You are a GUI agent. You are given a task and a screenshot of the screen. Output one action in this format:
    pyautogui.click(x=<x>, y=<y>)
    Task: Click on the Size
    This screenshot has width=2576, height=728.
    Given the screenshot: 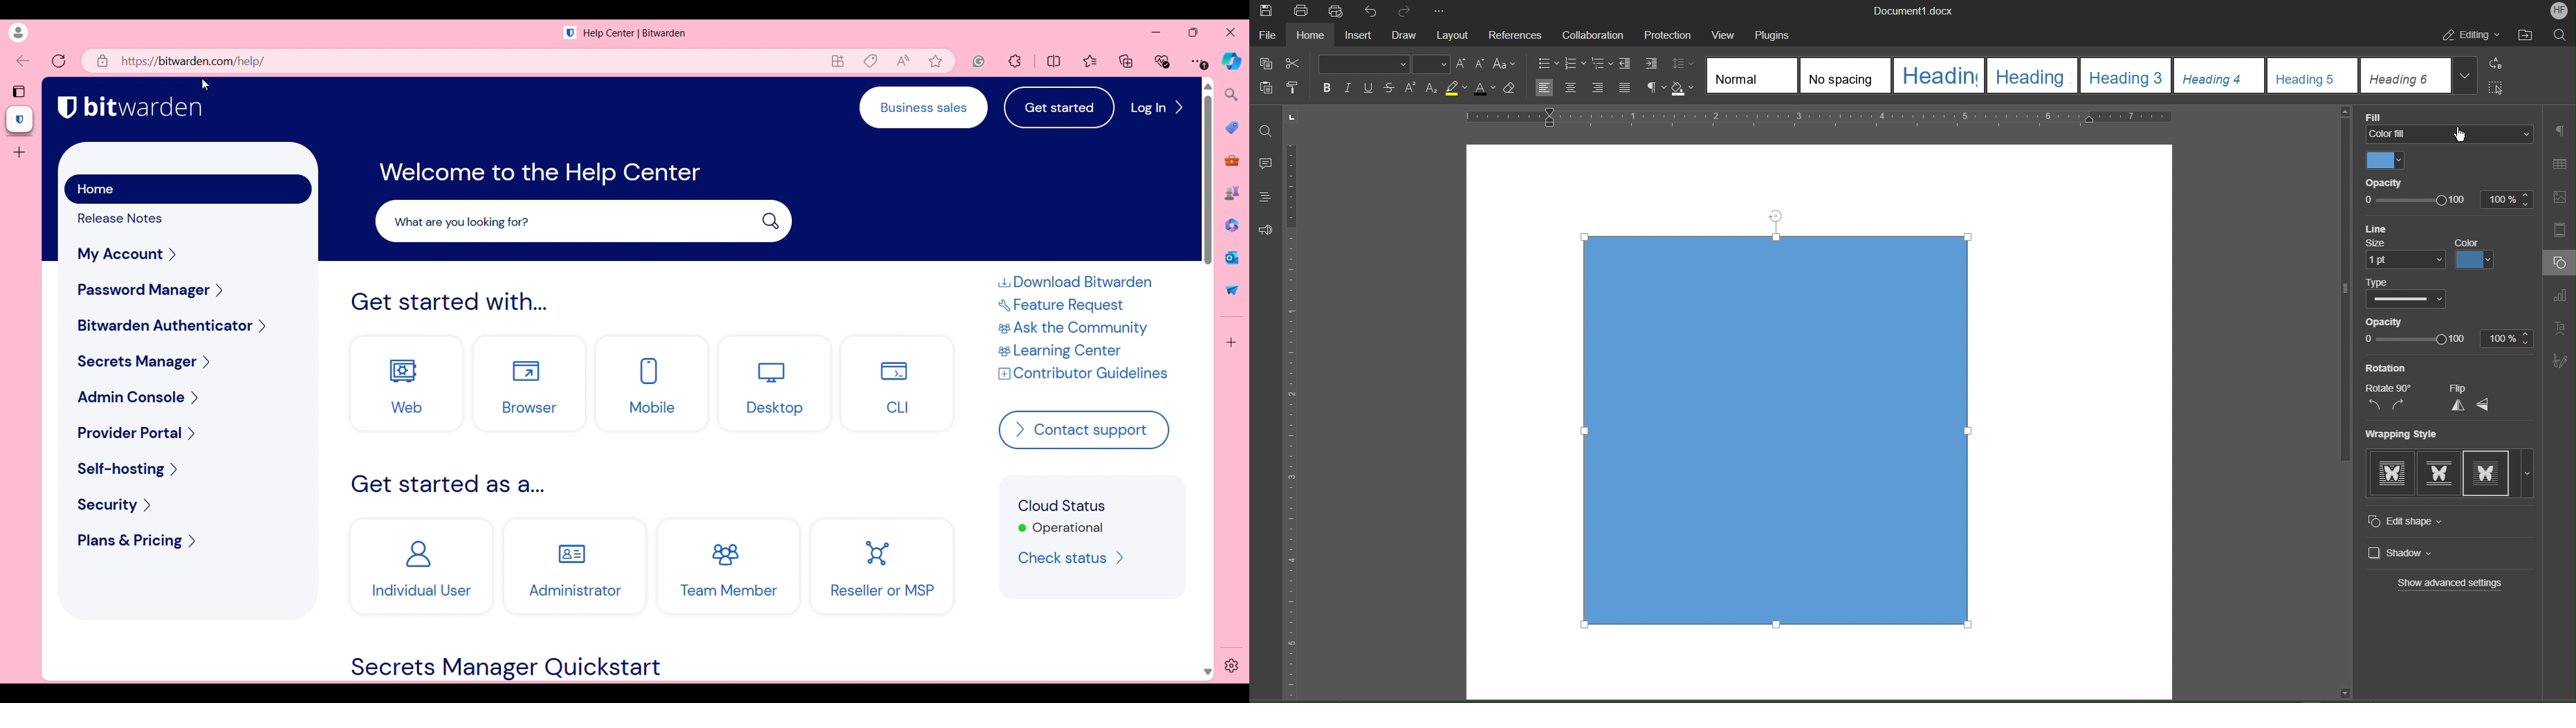 What is the action you would take?
    pyautogui.click(x=2398, y=241)
    